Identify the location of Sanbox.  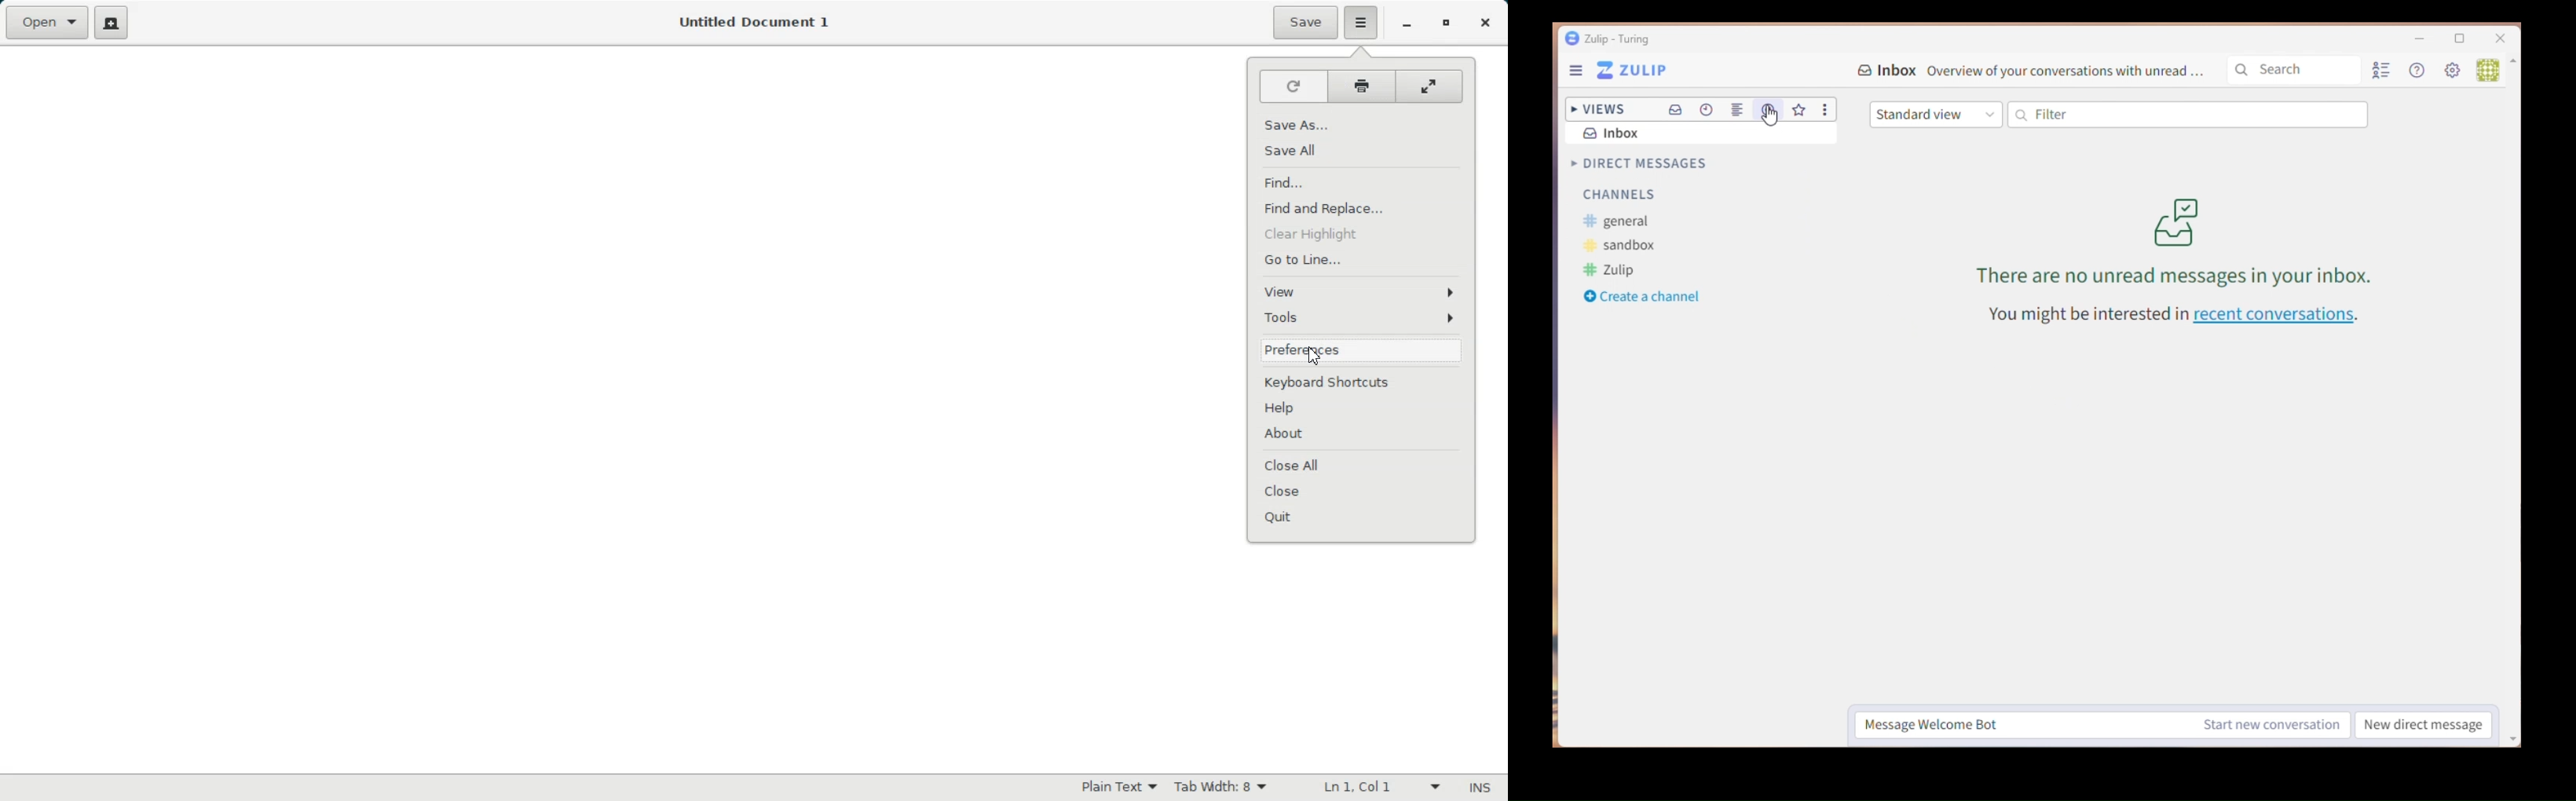
(1621, 245).